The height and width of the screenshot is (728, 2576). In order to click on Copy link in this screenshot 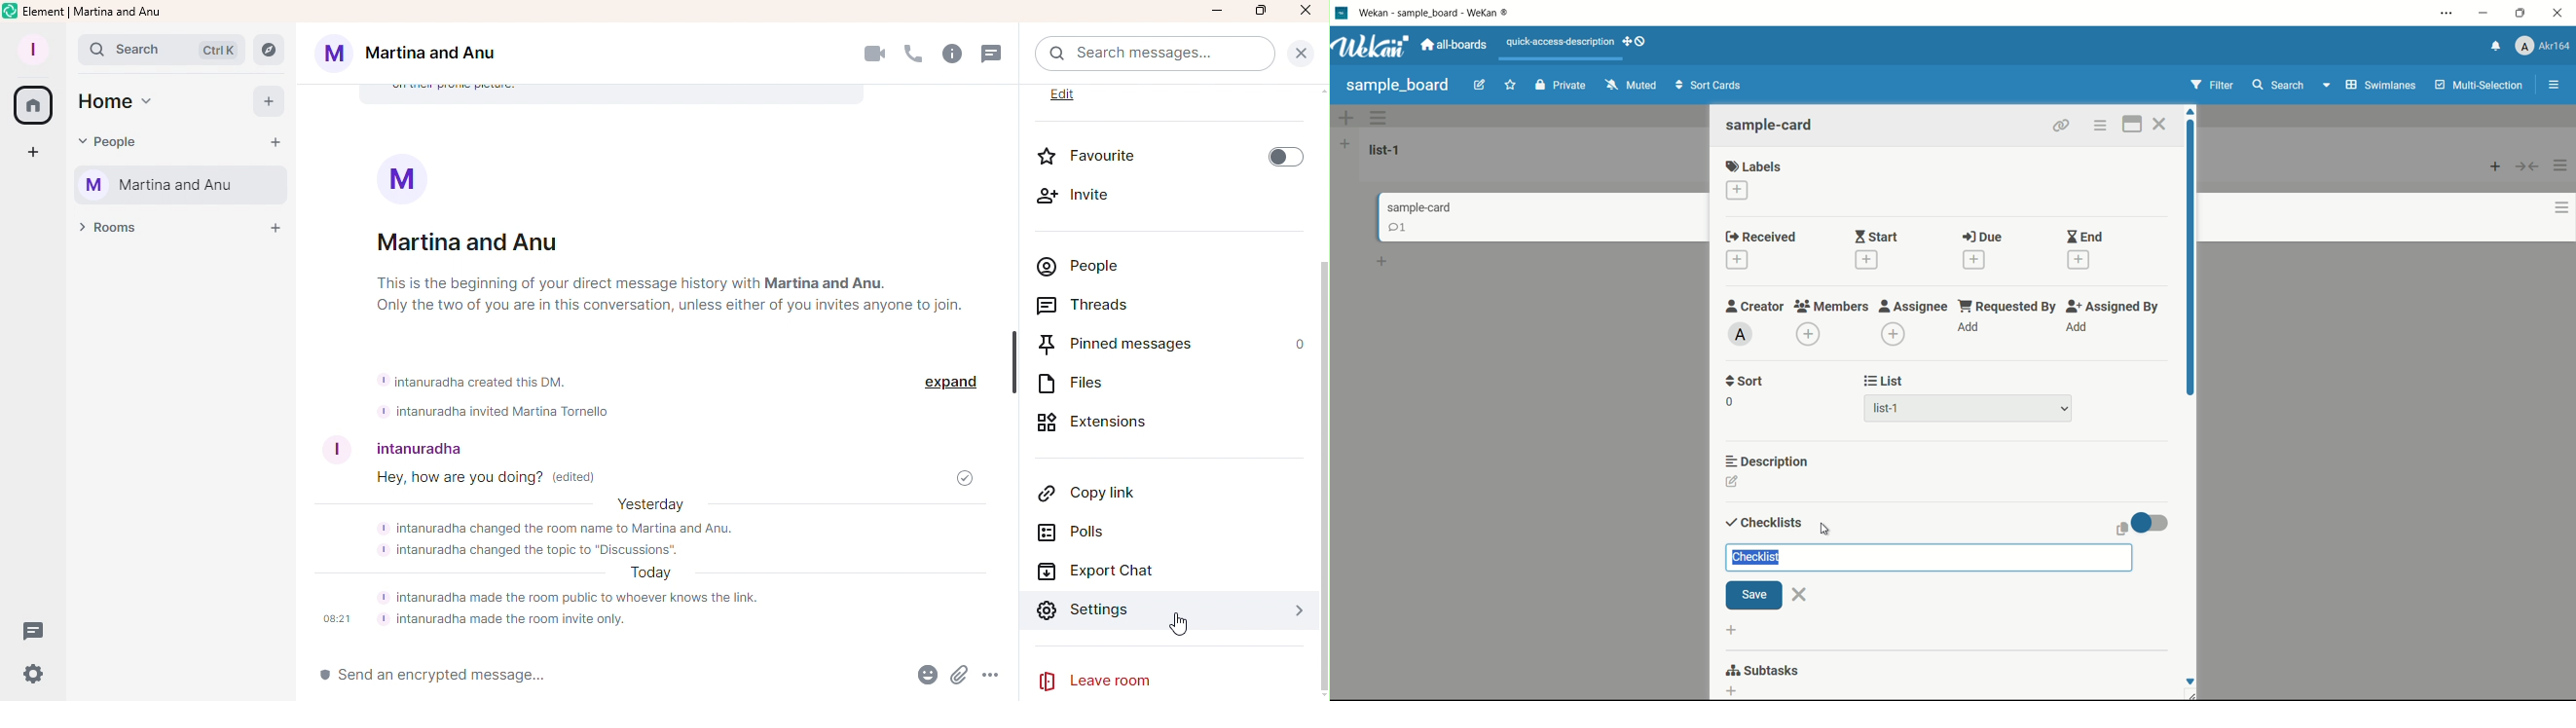, I will do `click(1093, 490)`.